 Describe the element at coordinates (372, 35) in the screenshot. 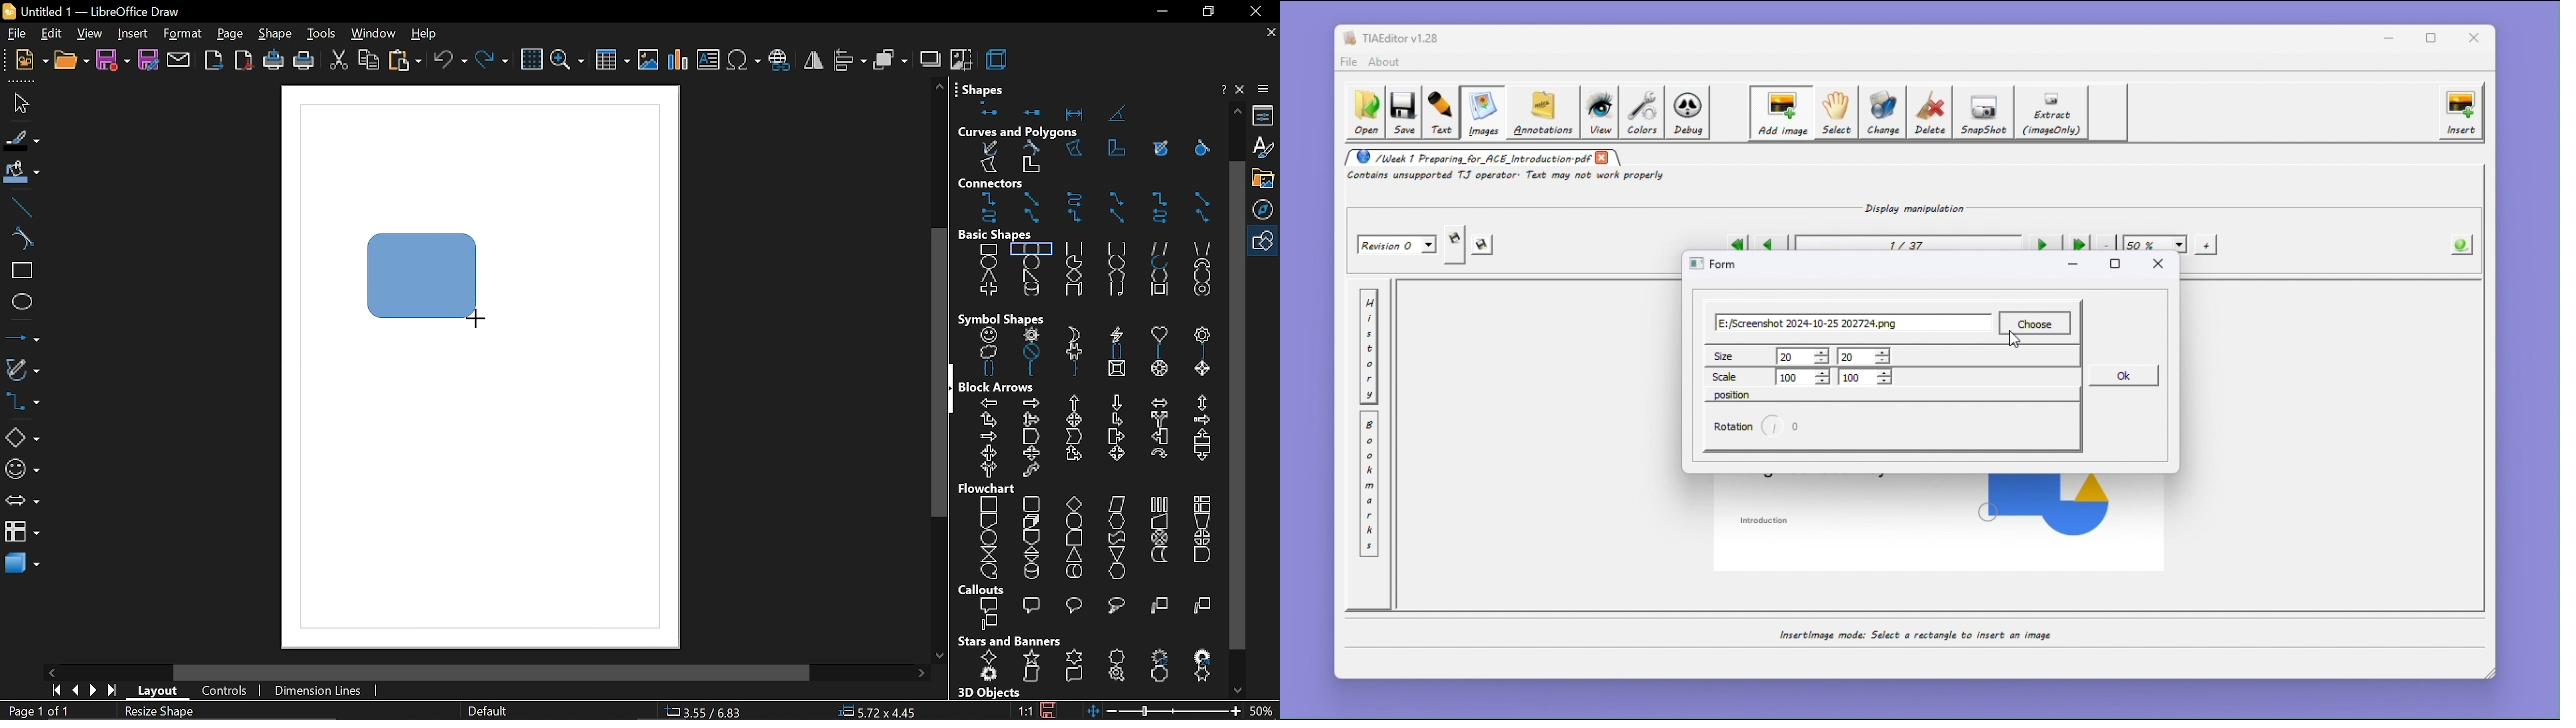

I see `window` at that location.